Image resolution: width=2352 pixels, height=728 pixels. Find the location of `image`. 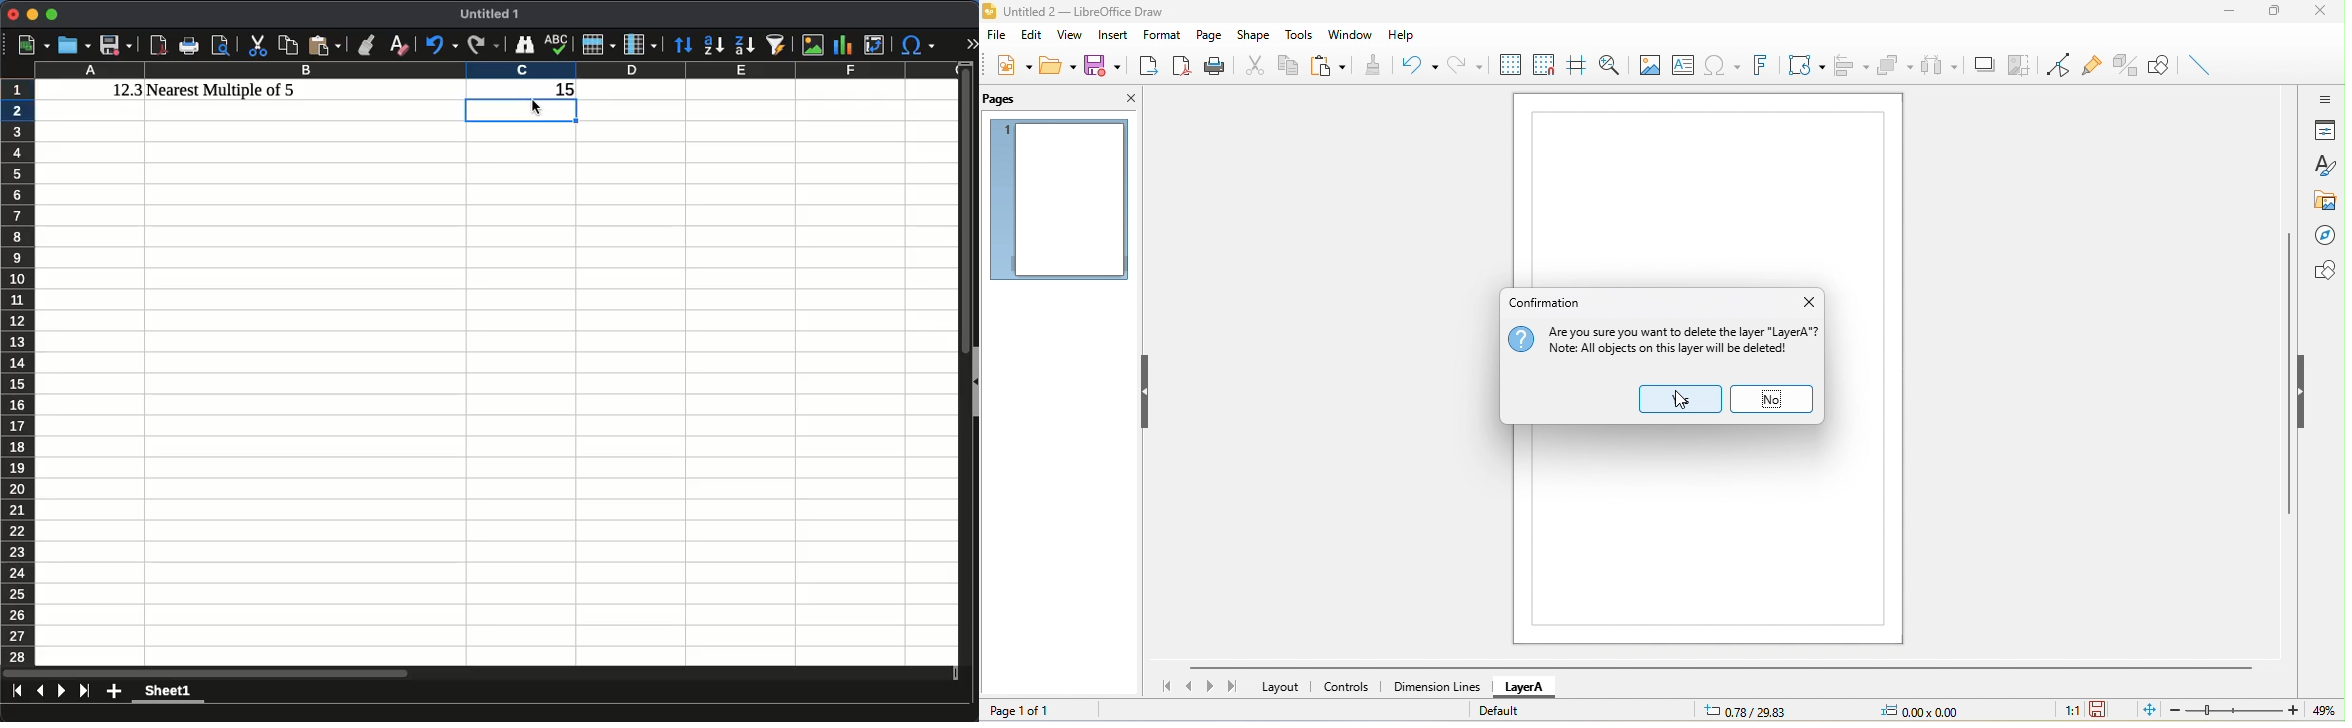

image is located at coordinates (1649, 66).